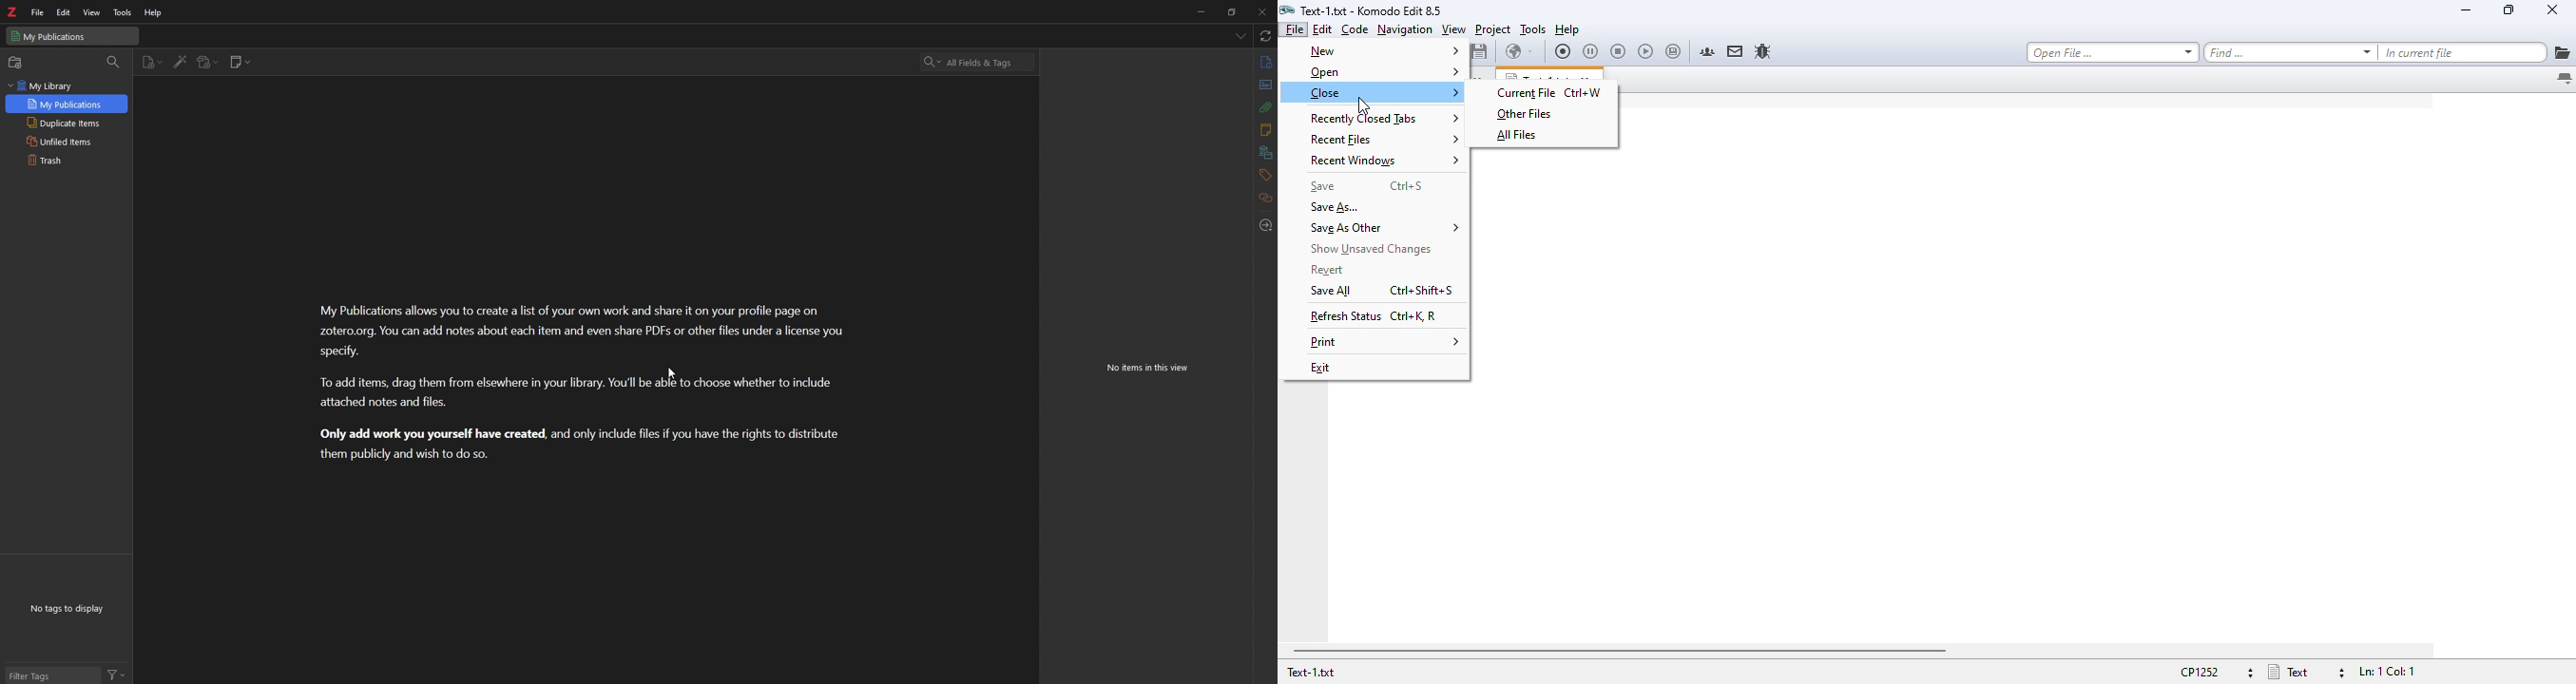 The image size is (2576, 700). I want to click on Add item by identifier, so click(178, 63).